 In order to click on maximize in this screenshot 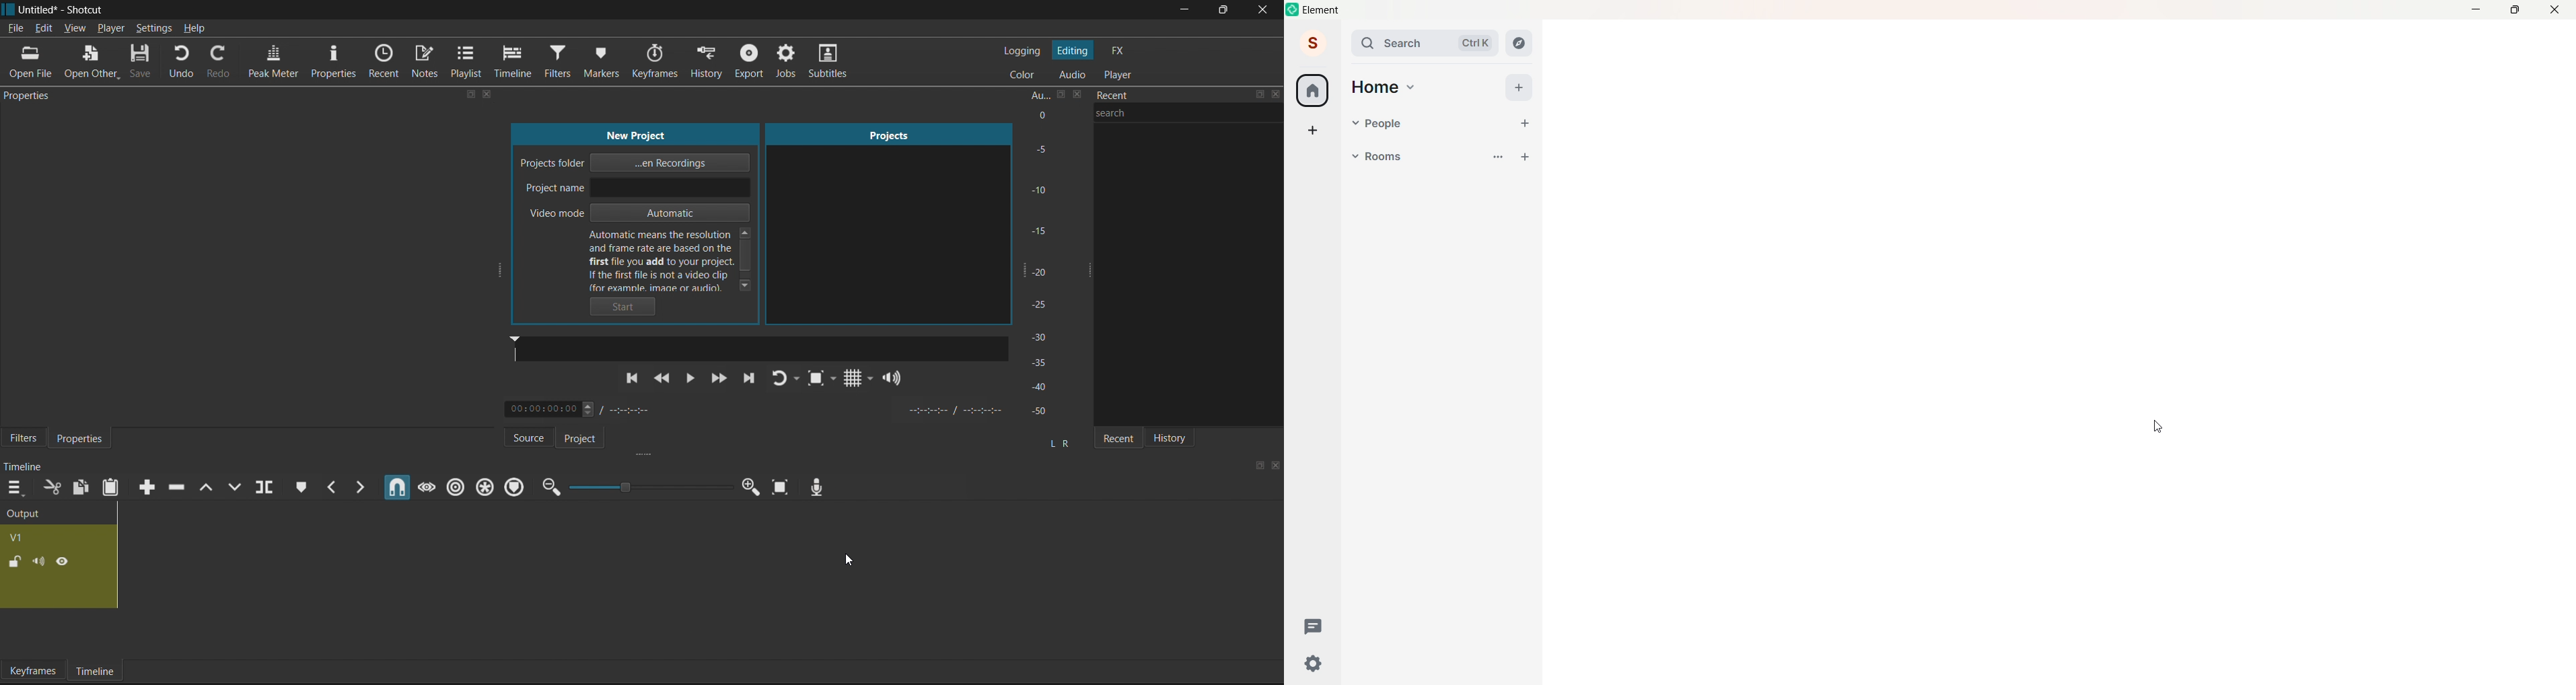, I will do `click(1261, 96)`.